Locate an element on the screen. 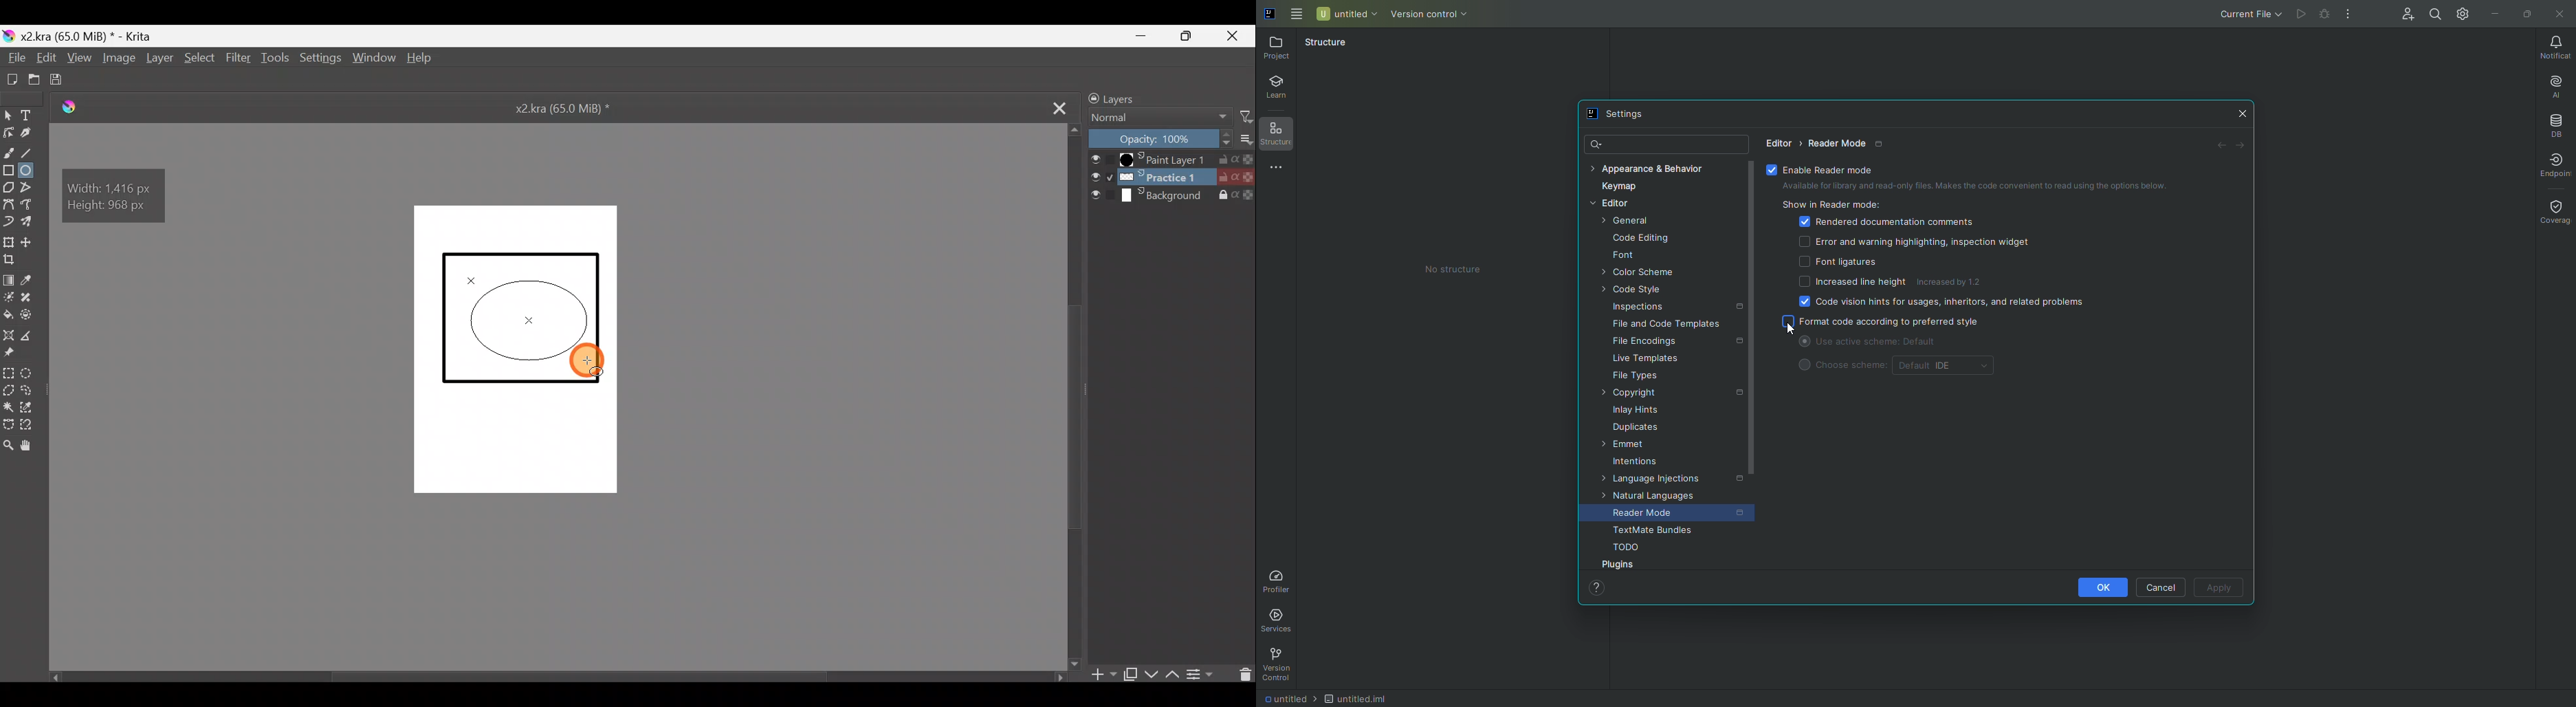 This screenshot has height=728, width=2576. Duplicate layer is located at coordinates (1131, 672).